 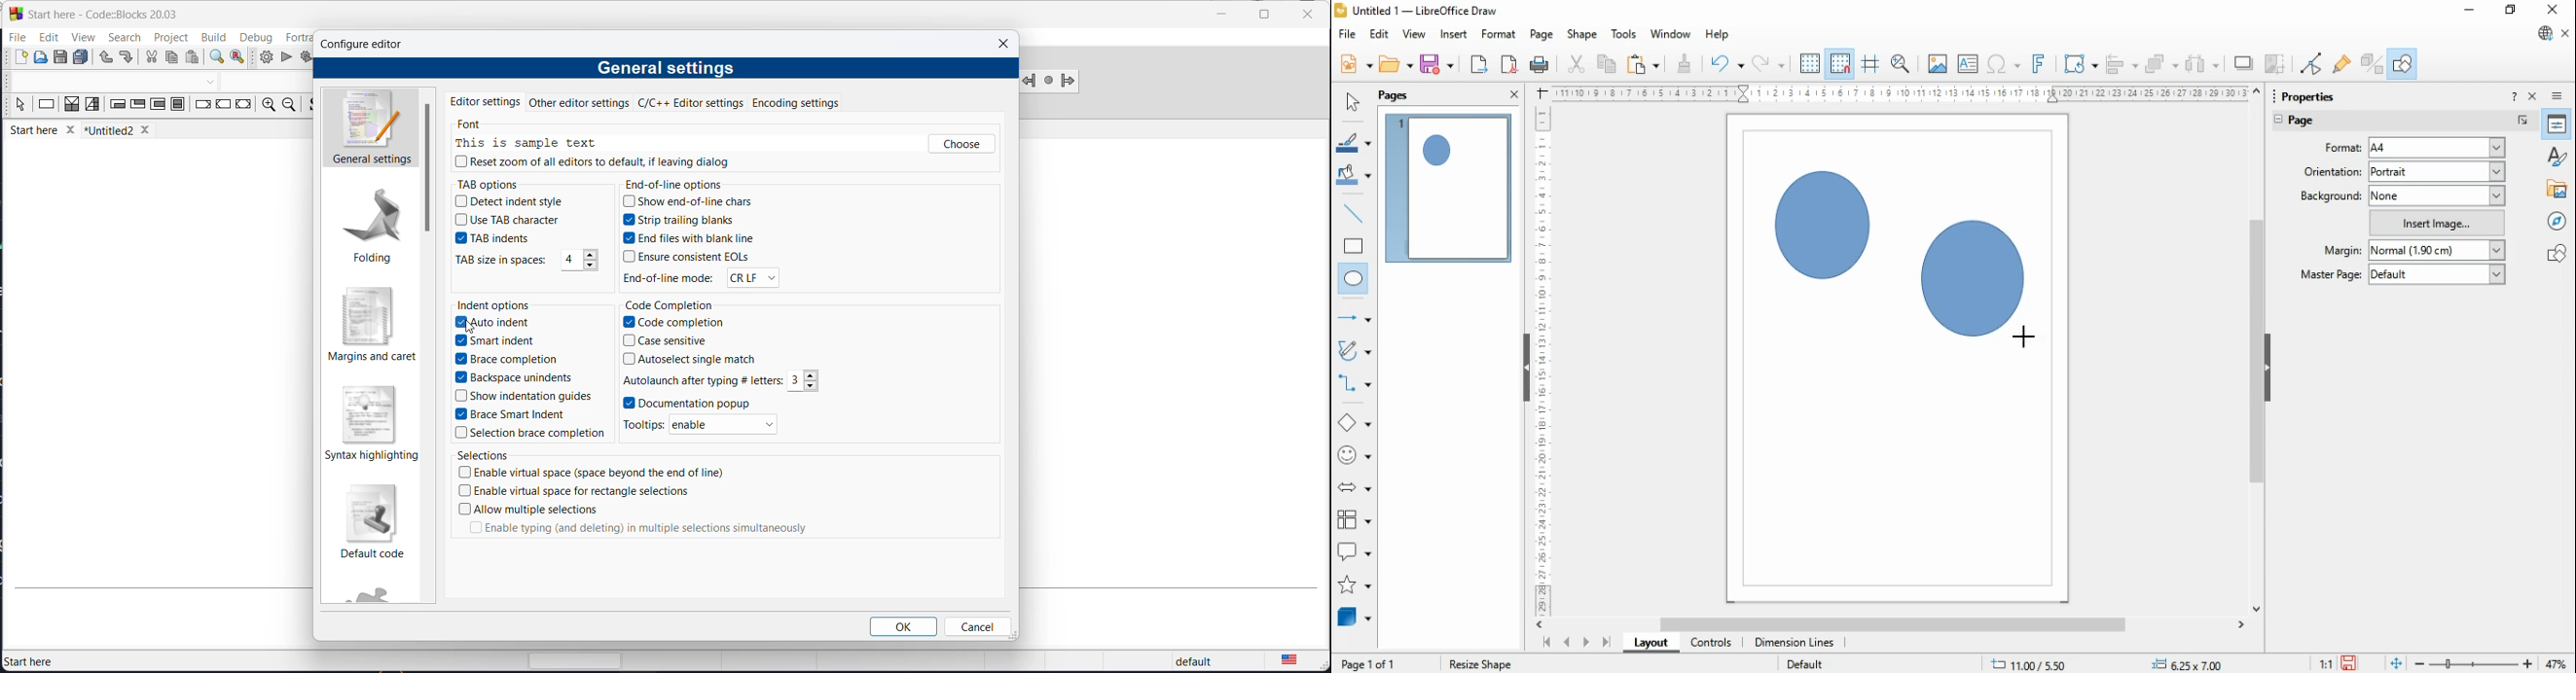 What do you see at coordinates (93, 105) in the screenshot?
I see `selection` at bounding box center [93, 105].